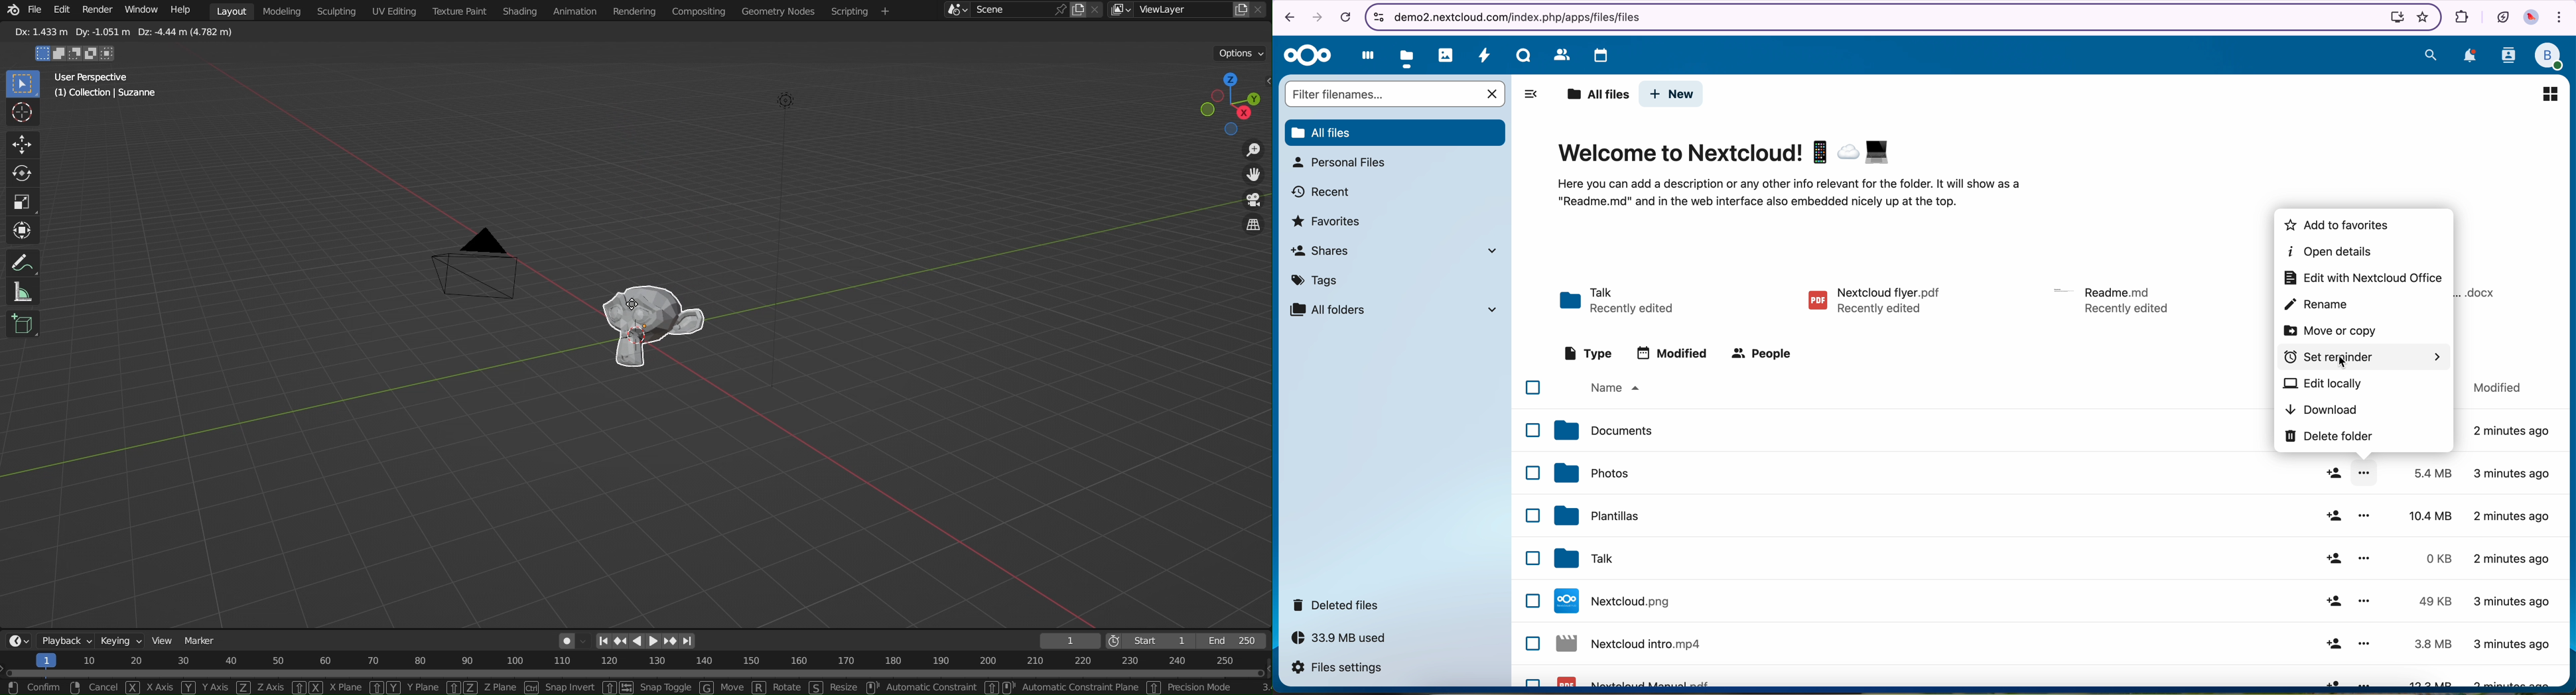  I want to click on Options, so click(1241, 52).